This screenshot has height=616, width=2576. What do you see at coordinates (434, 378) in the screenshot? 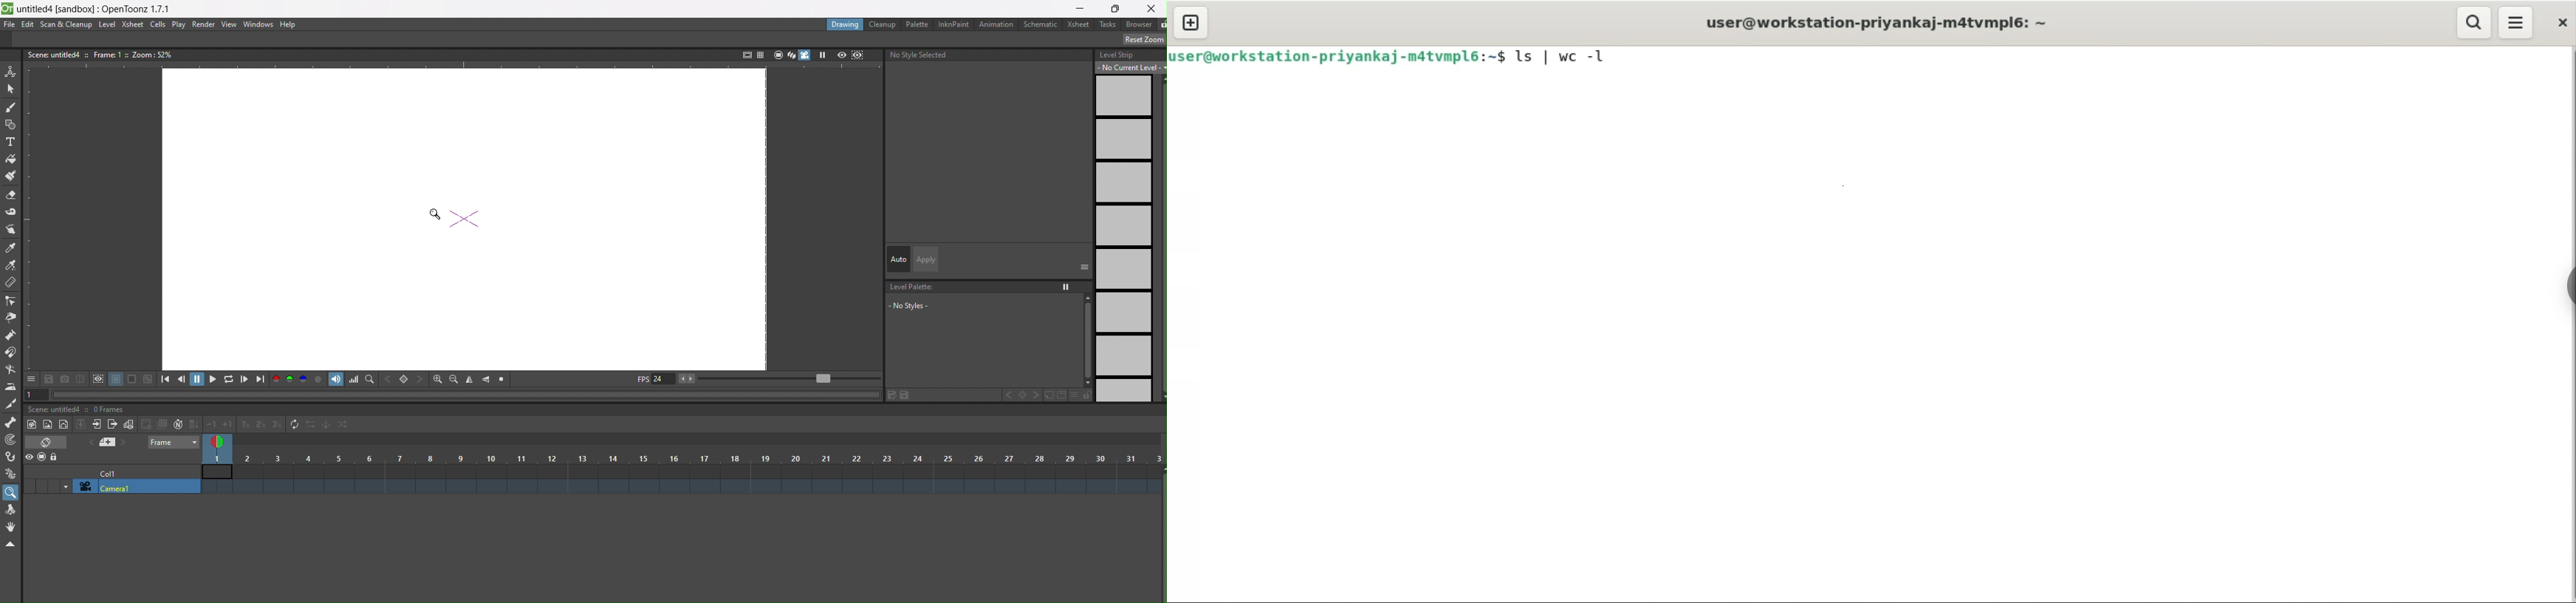
I see `zoom in` at bounding box center [434, 378].